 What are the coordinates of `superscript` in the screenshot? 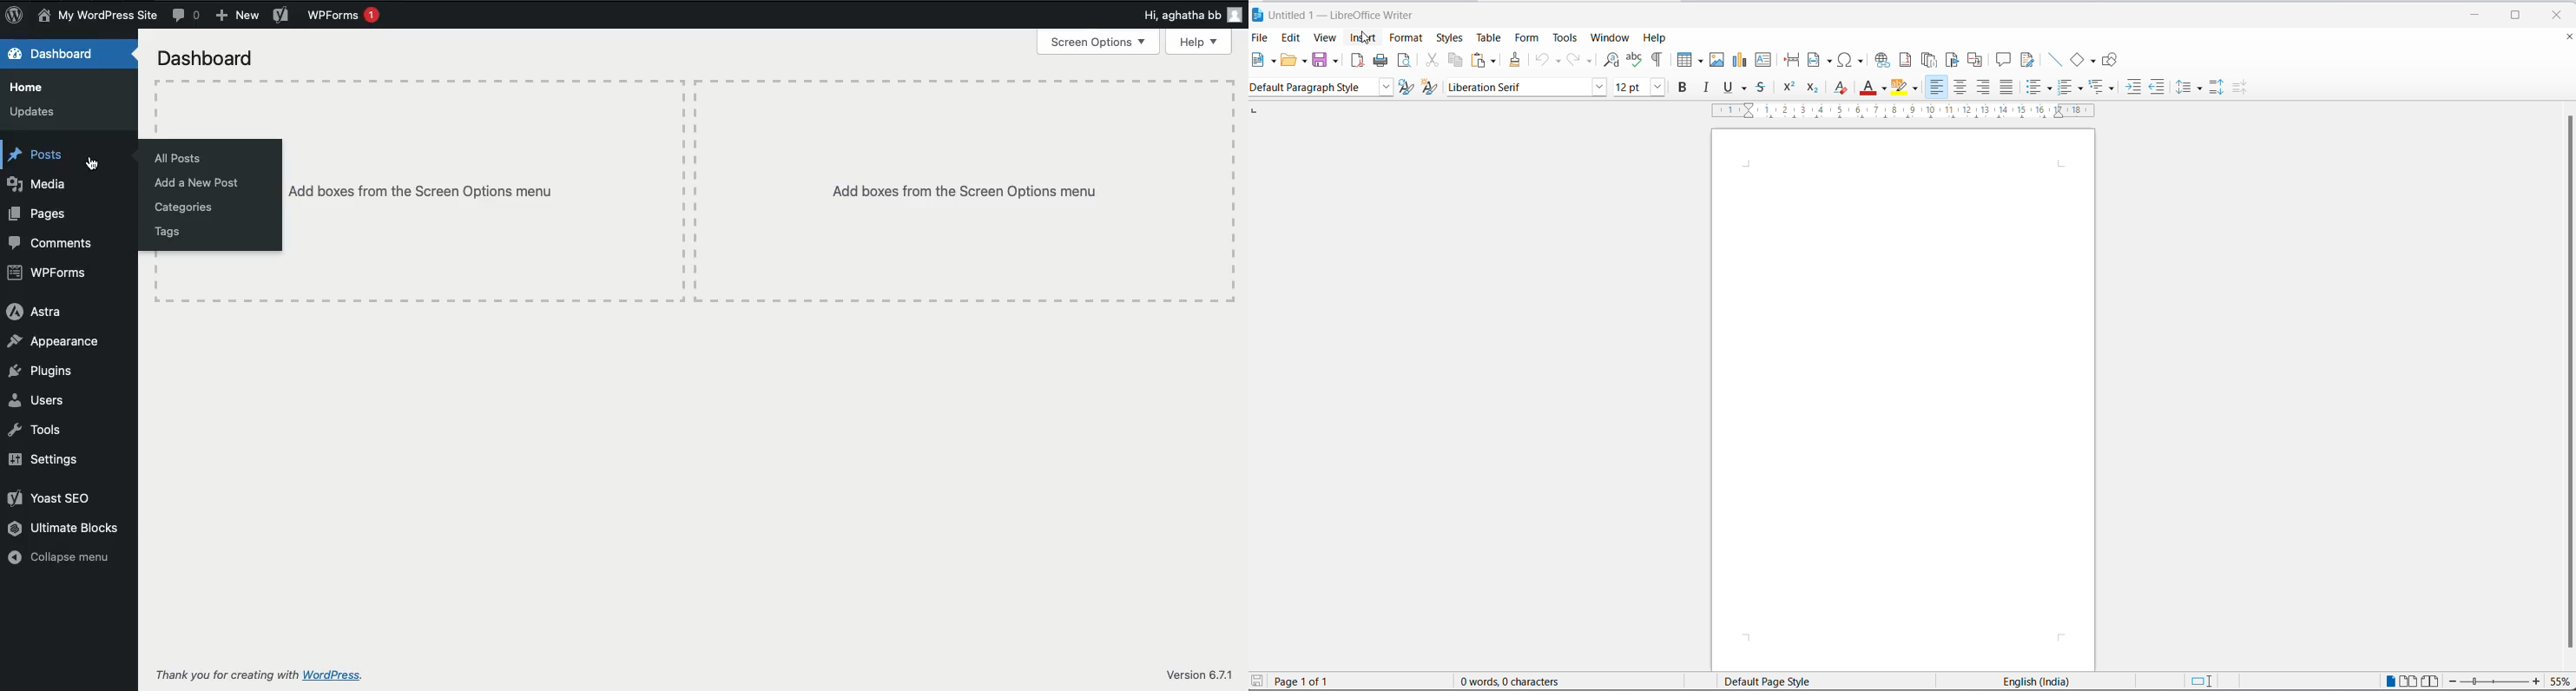 It's located at (1789, 86).